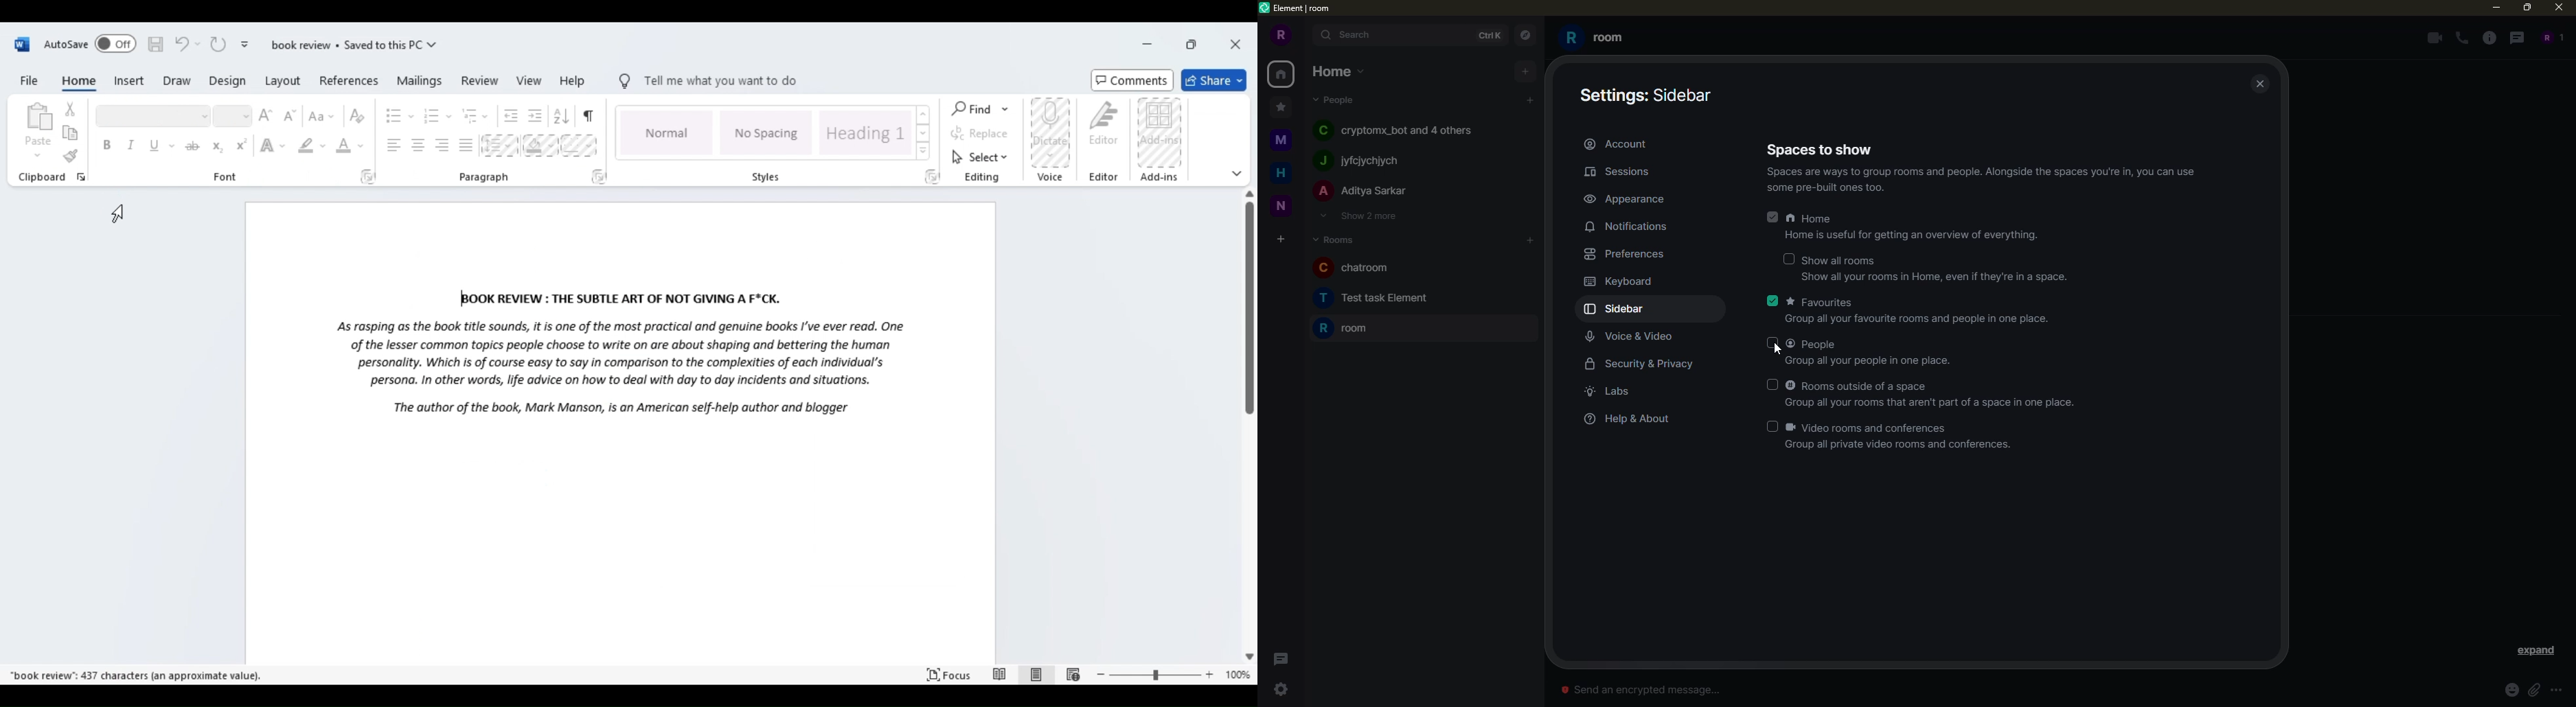  What do you see at coordinates (1843, 260) in the screenshot?
I see `show all rooms` at bounding box center [1843, 260].